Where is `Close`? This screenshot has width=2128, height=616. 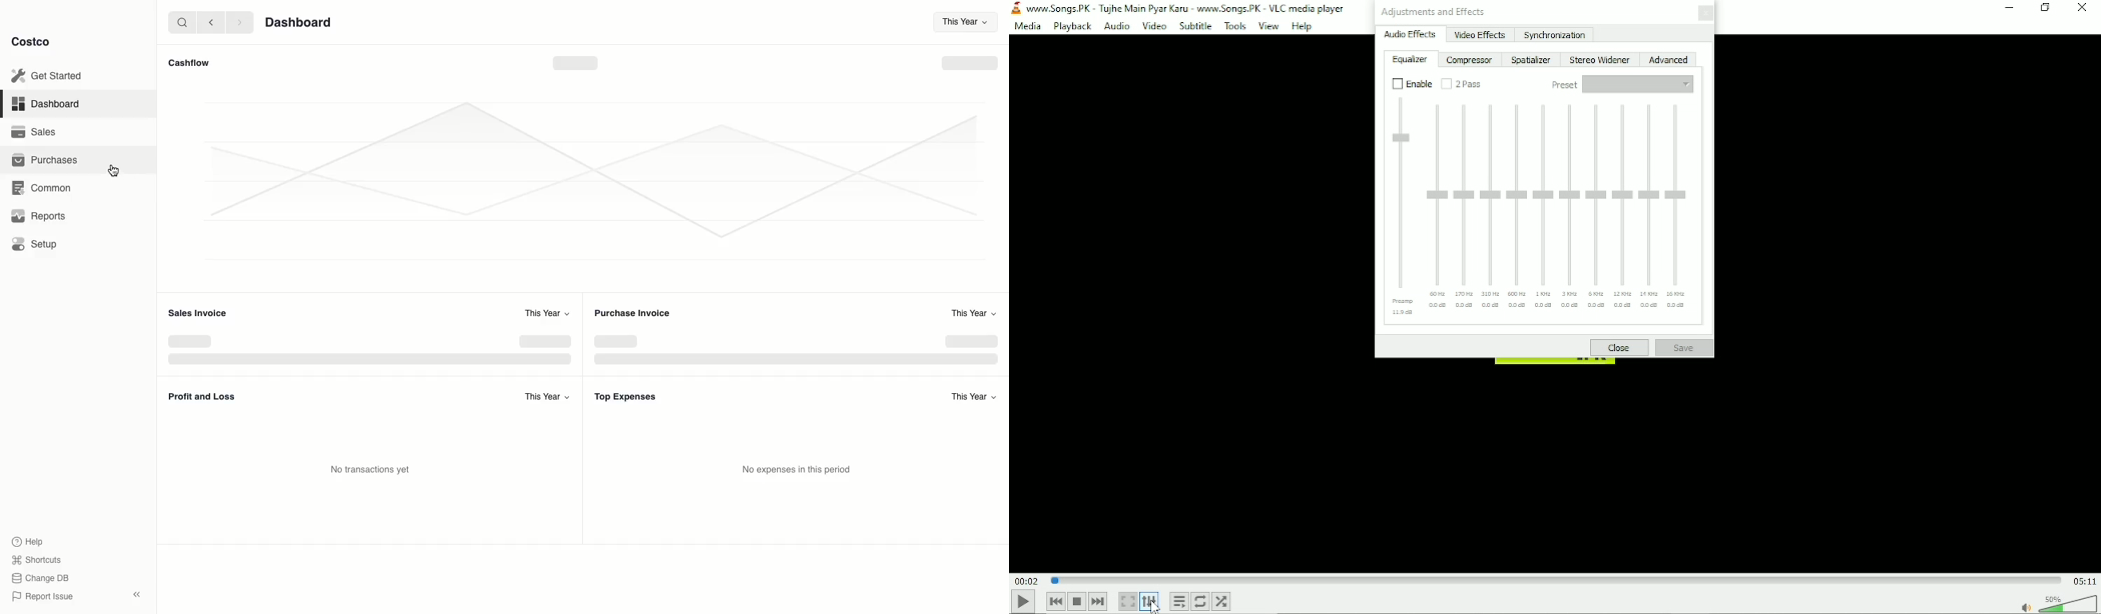
Close is located at coordinates (1619, 347).